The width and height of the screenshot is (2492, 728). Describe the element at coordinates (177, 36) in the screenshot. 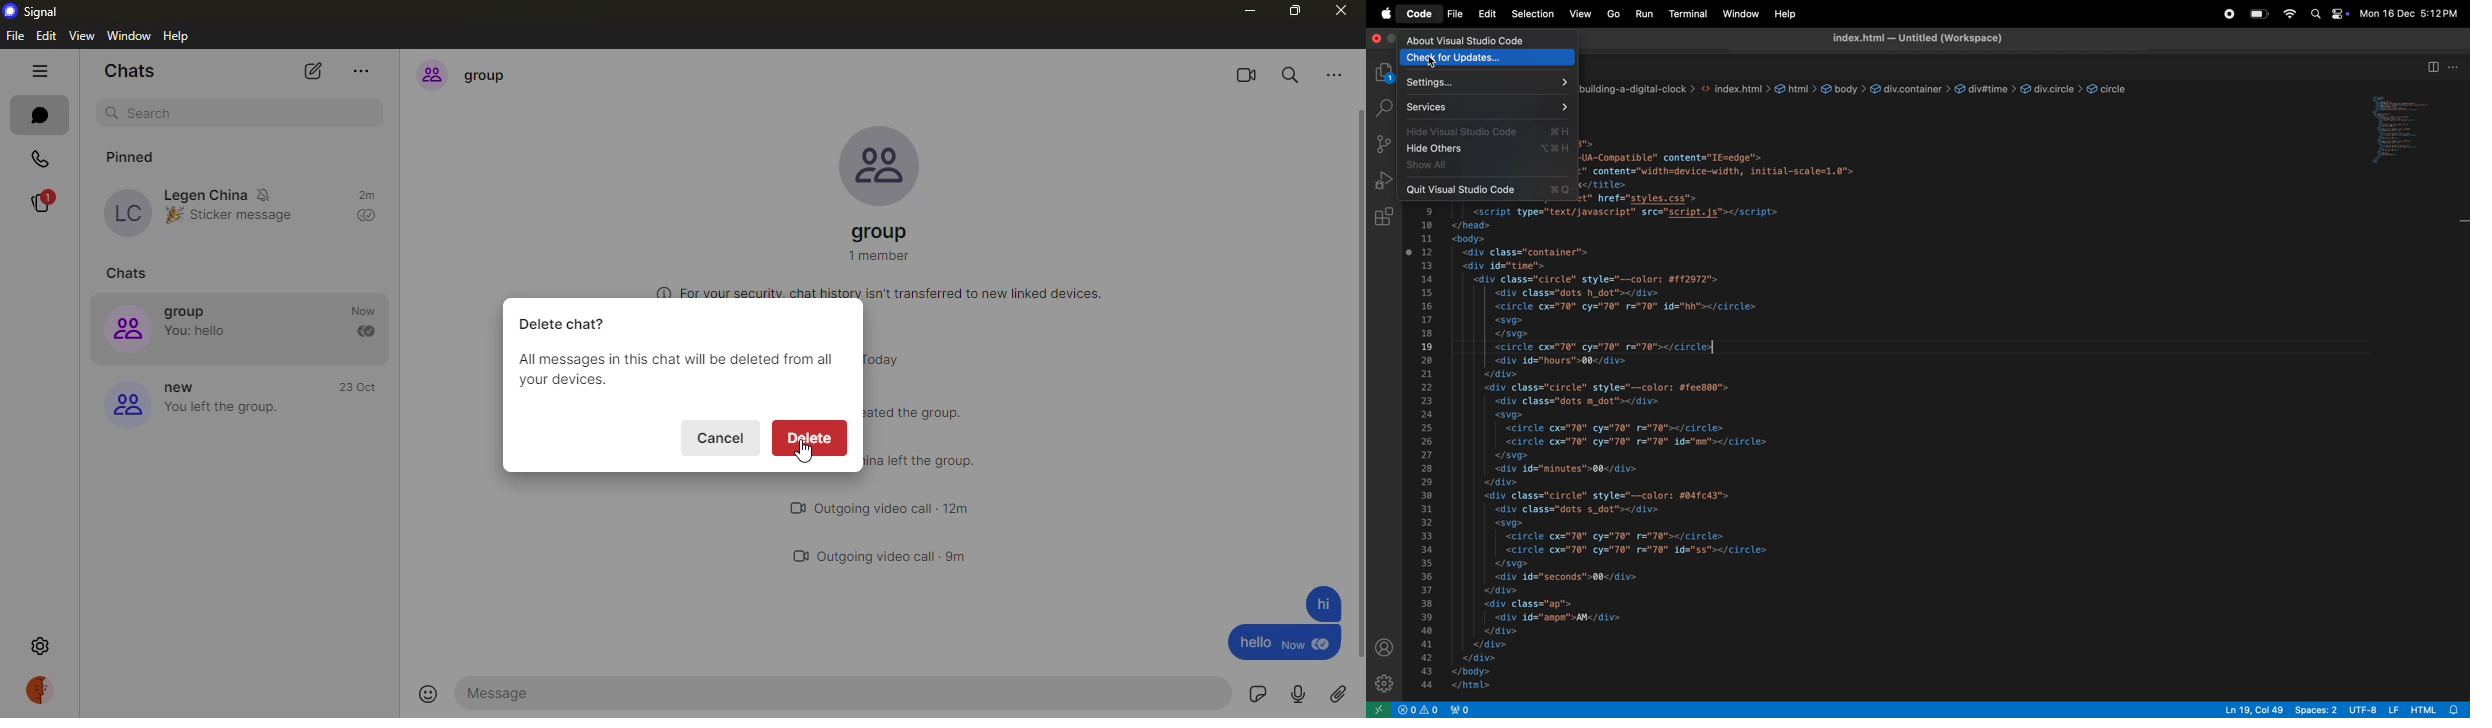

I see `help` at that location.